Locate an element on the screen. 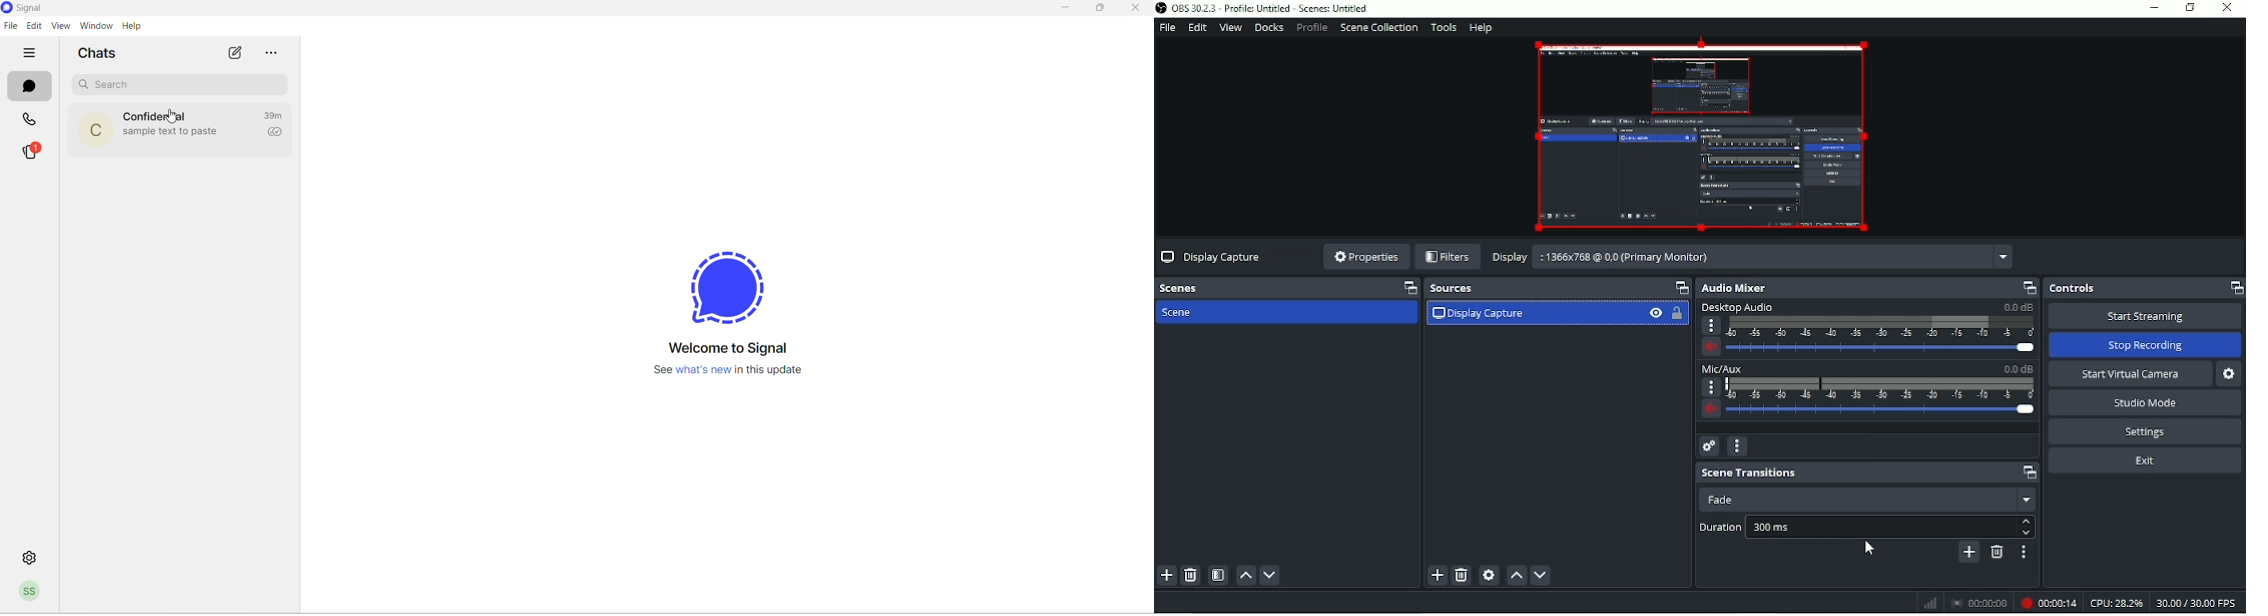  Mic/Aux is located at coordinates (1867, 393).